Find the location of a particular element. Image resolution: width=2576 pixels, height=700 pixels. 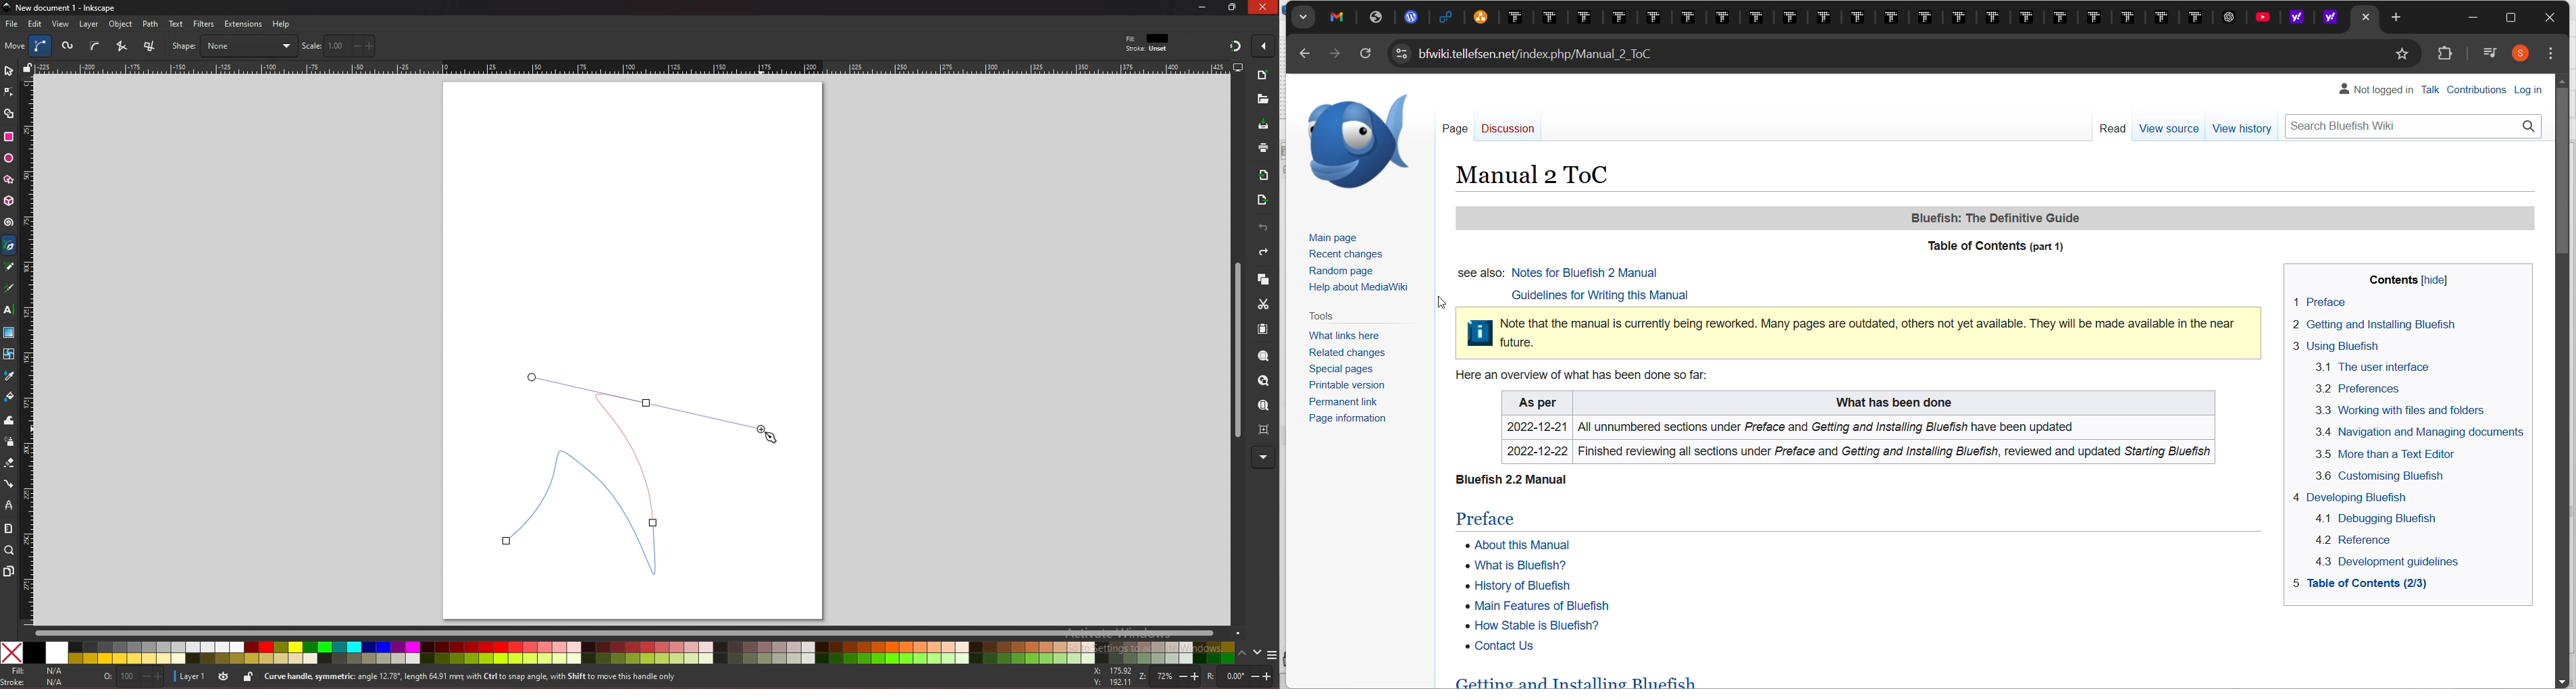

title is located at coordinates (61, 7).